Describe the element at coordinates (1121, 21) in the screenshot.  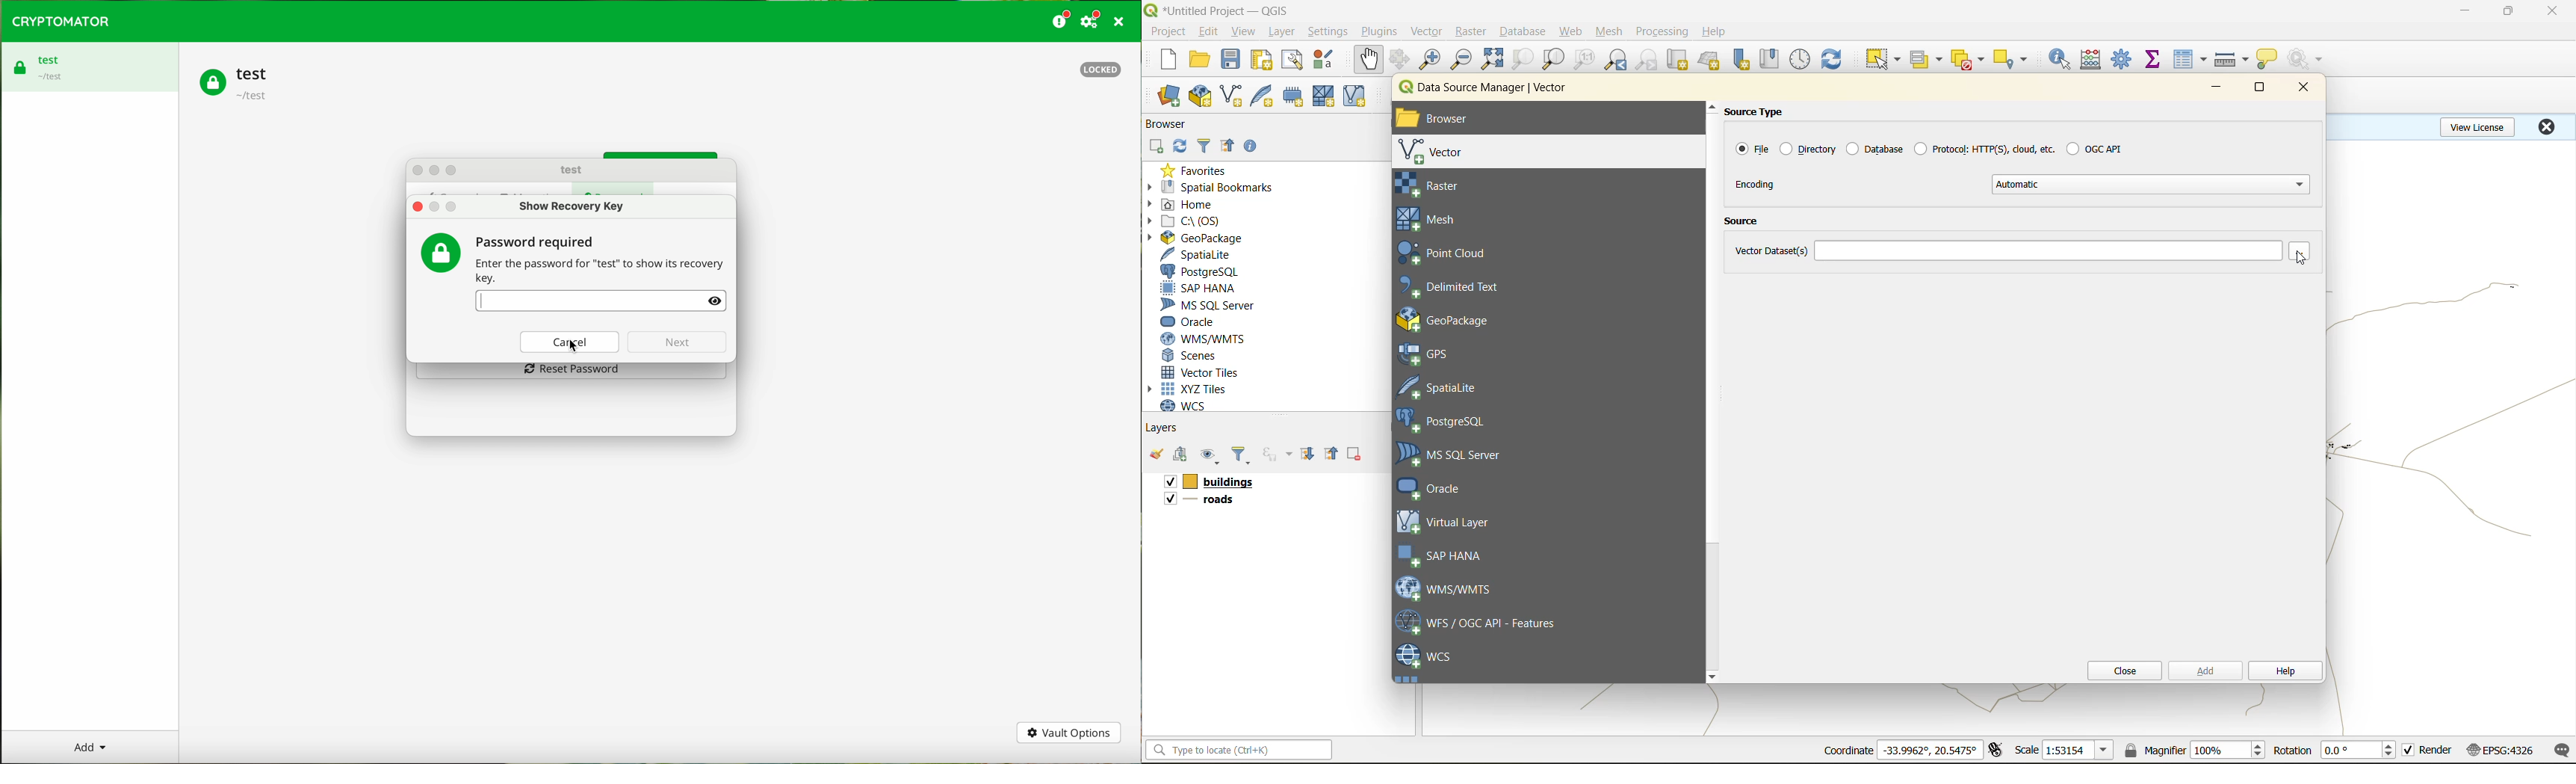
I see `close program` at that location.